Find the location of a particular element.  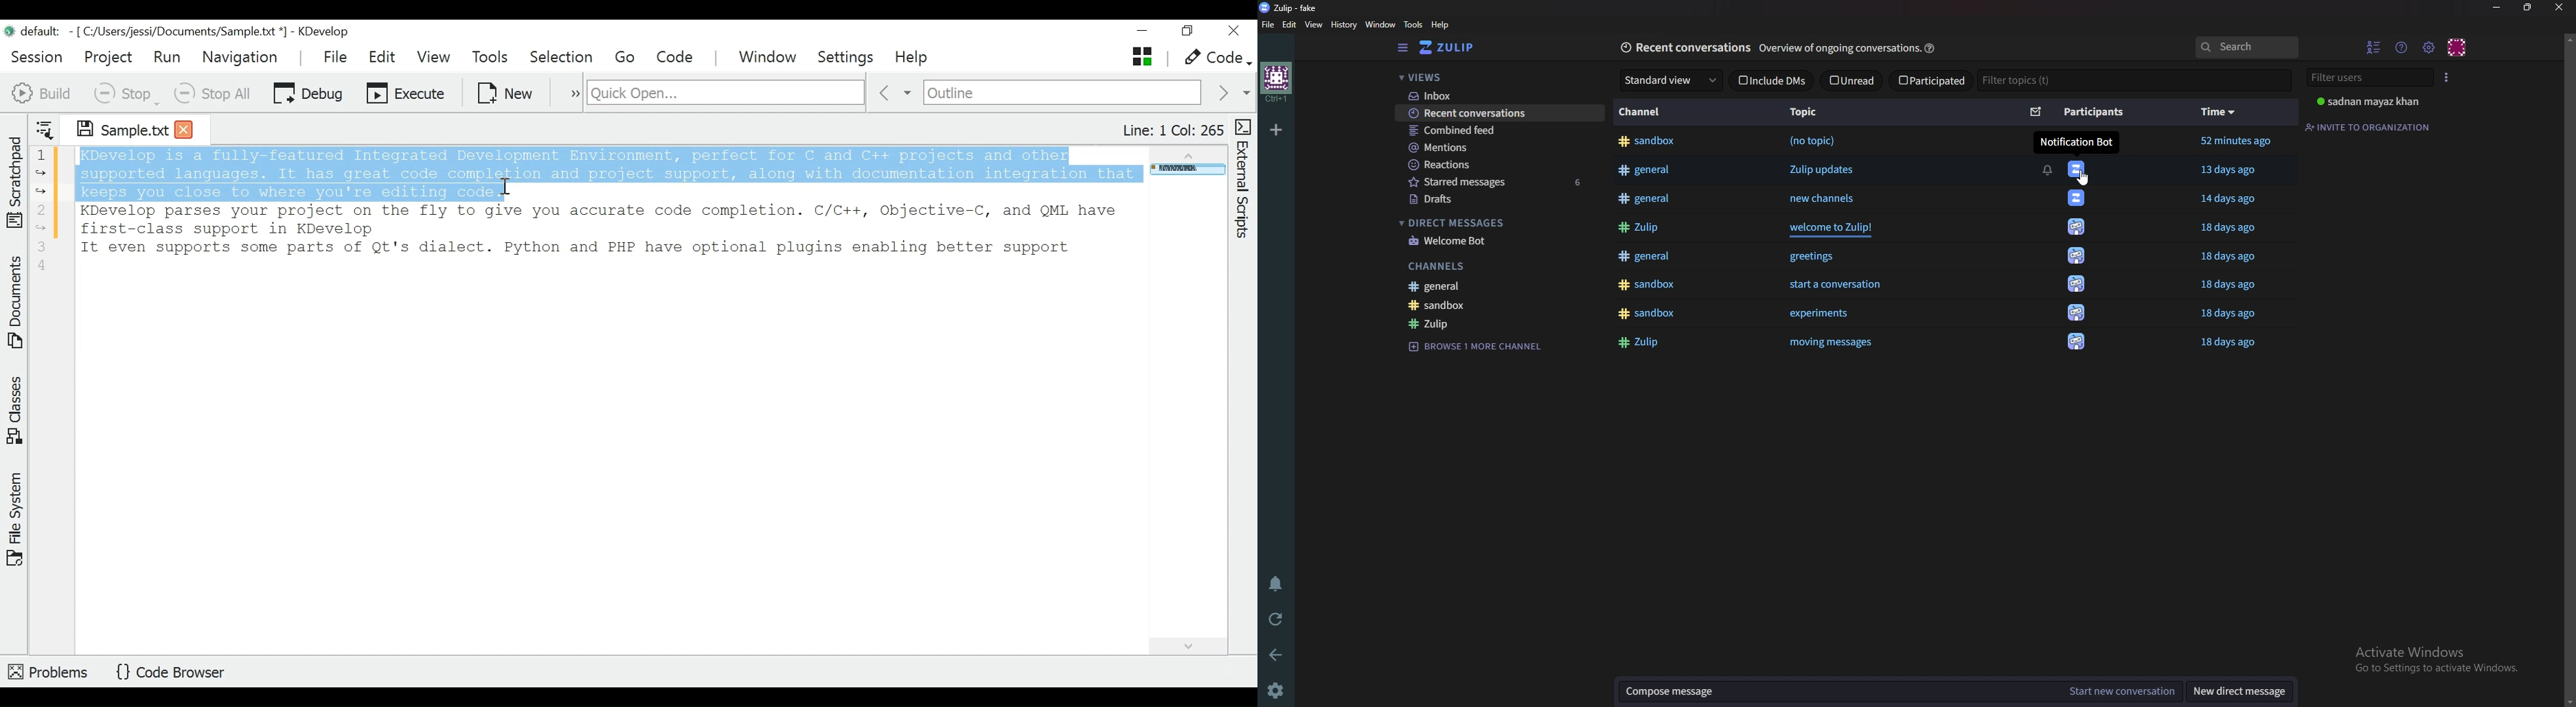

view is located at coordinates (1315, 25).